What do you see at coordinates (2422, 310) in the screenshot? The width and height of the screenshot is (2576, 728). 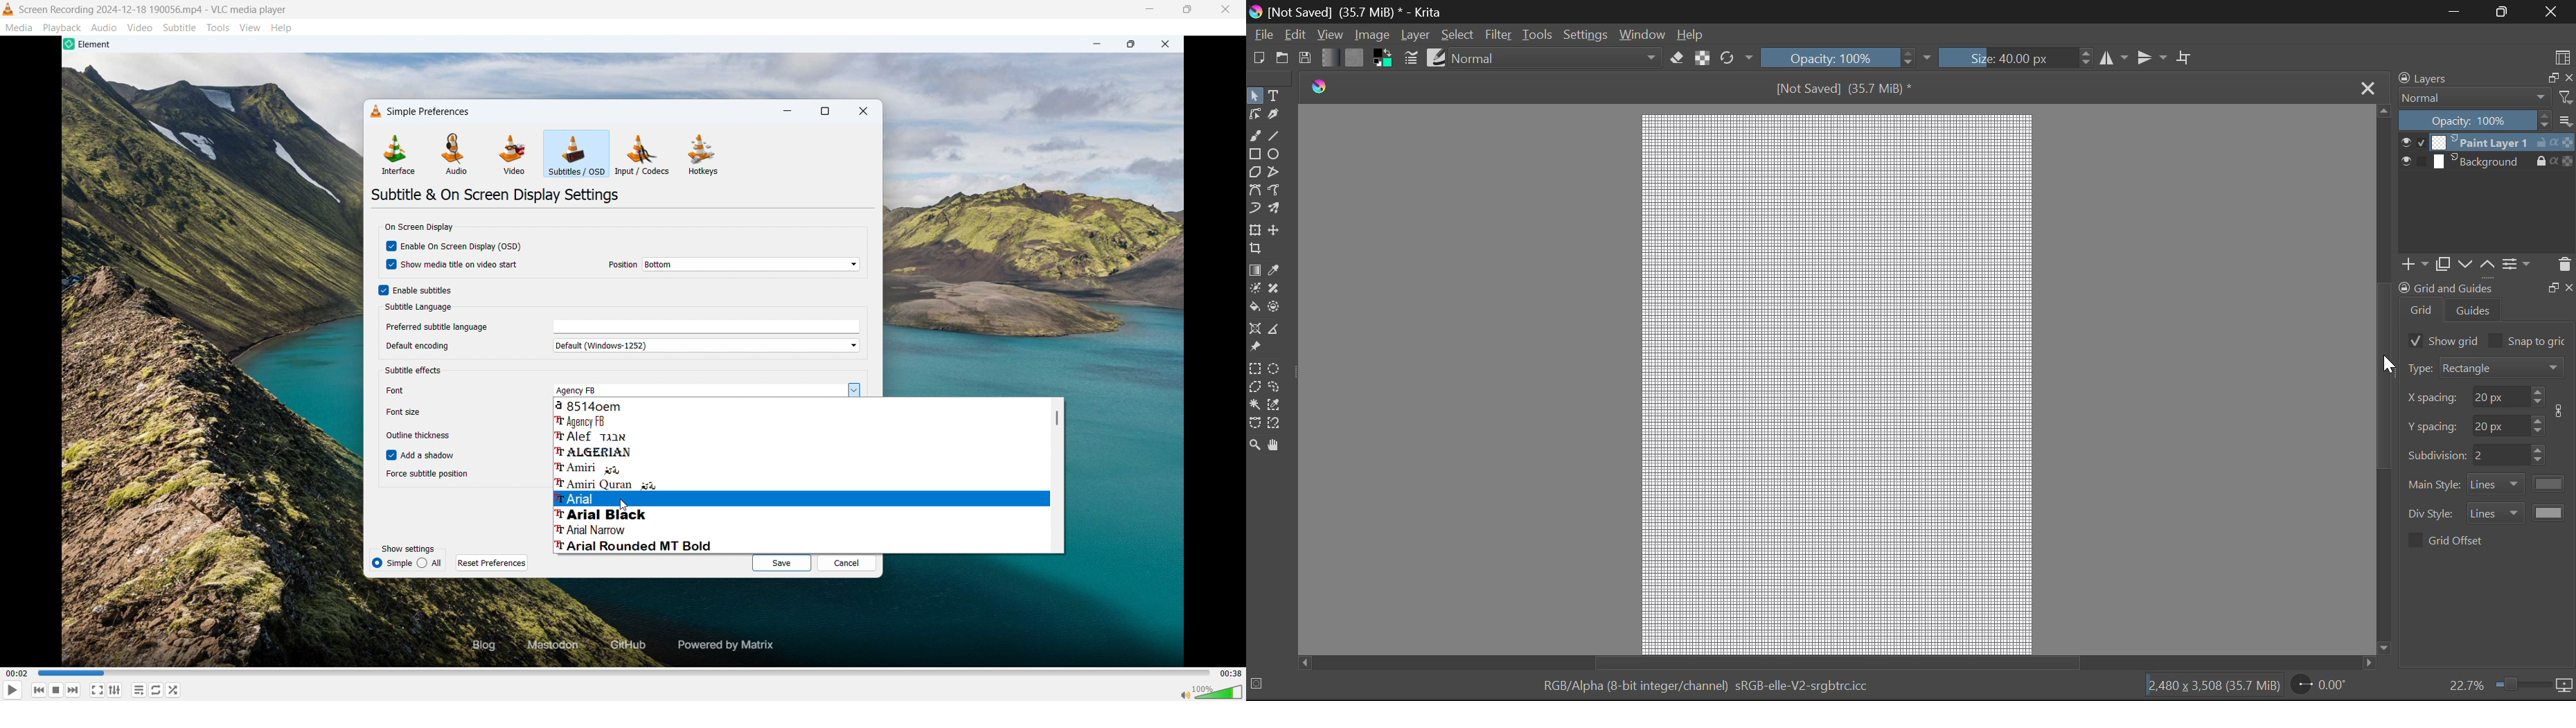 I see `grid` at bounding box center [2422, 310].